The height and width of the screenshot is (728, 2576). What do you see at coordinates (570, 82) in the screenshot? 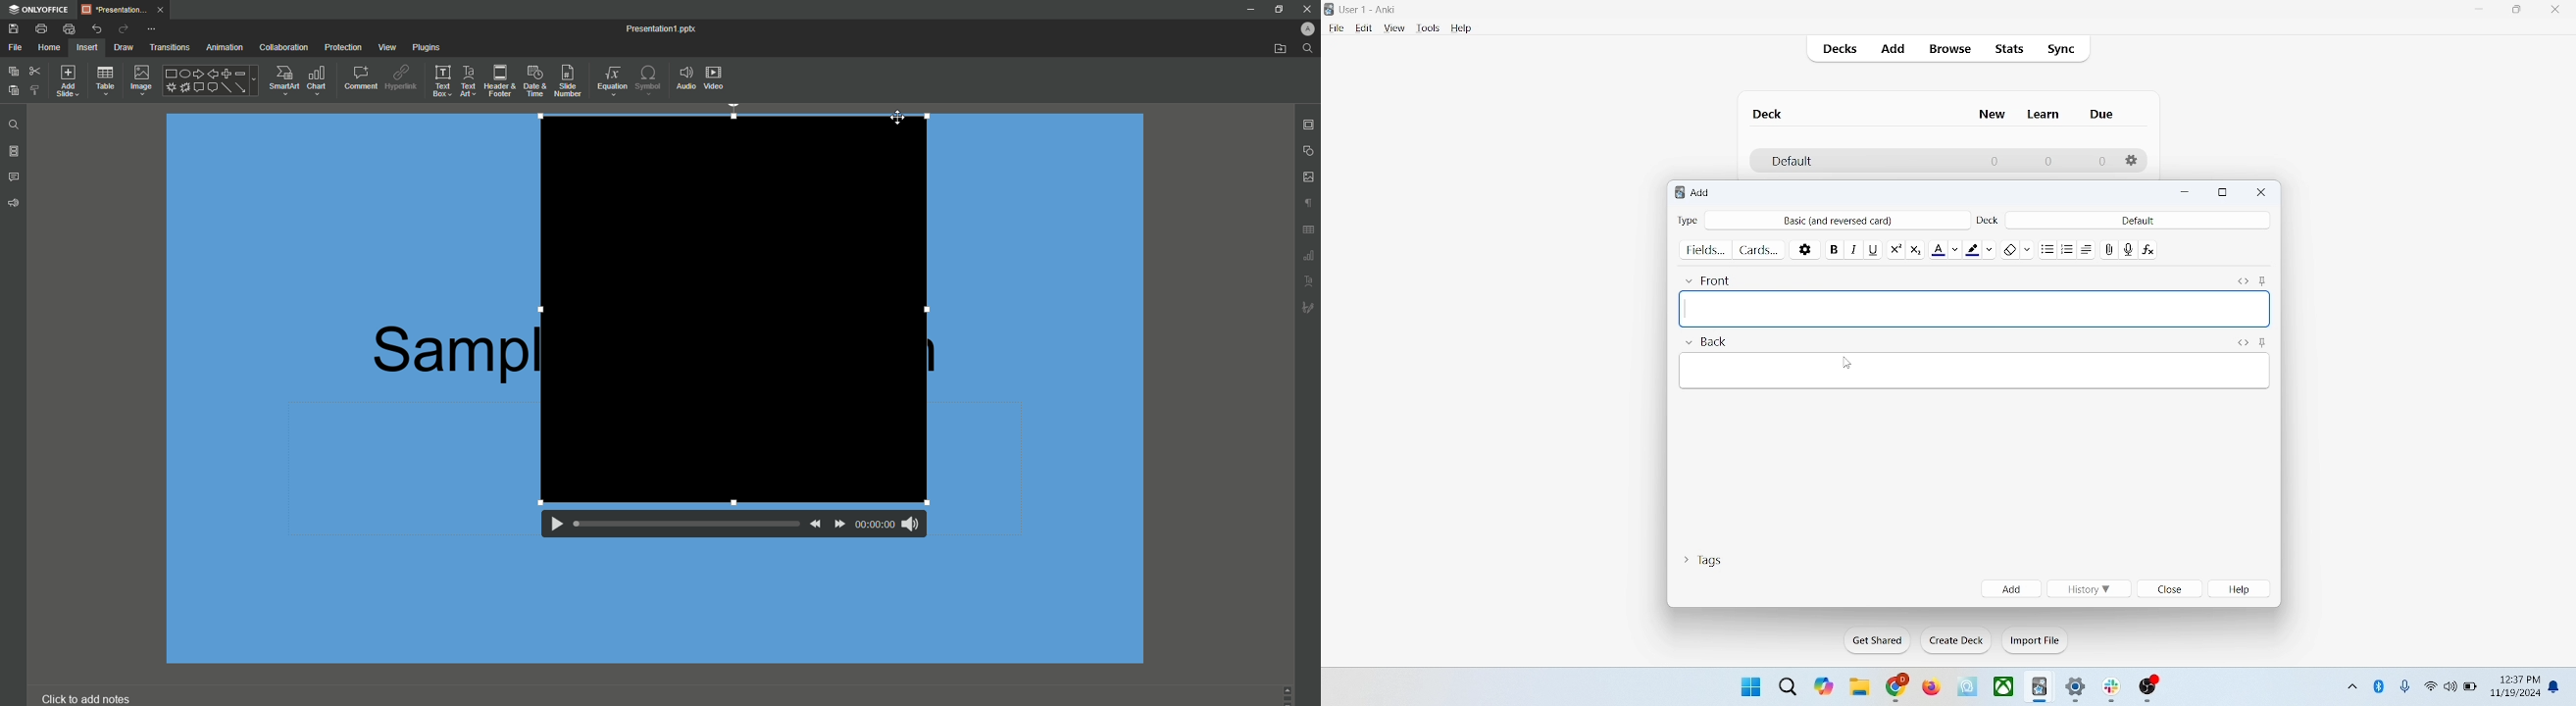
I see `Slide Number` at bounding box center [570, 82].